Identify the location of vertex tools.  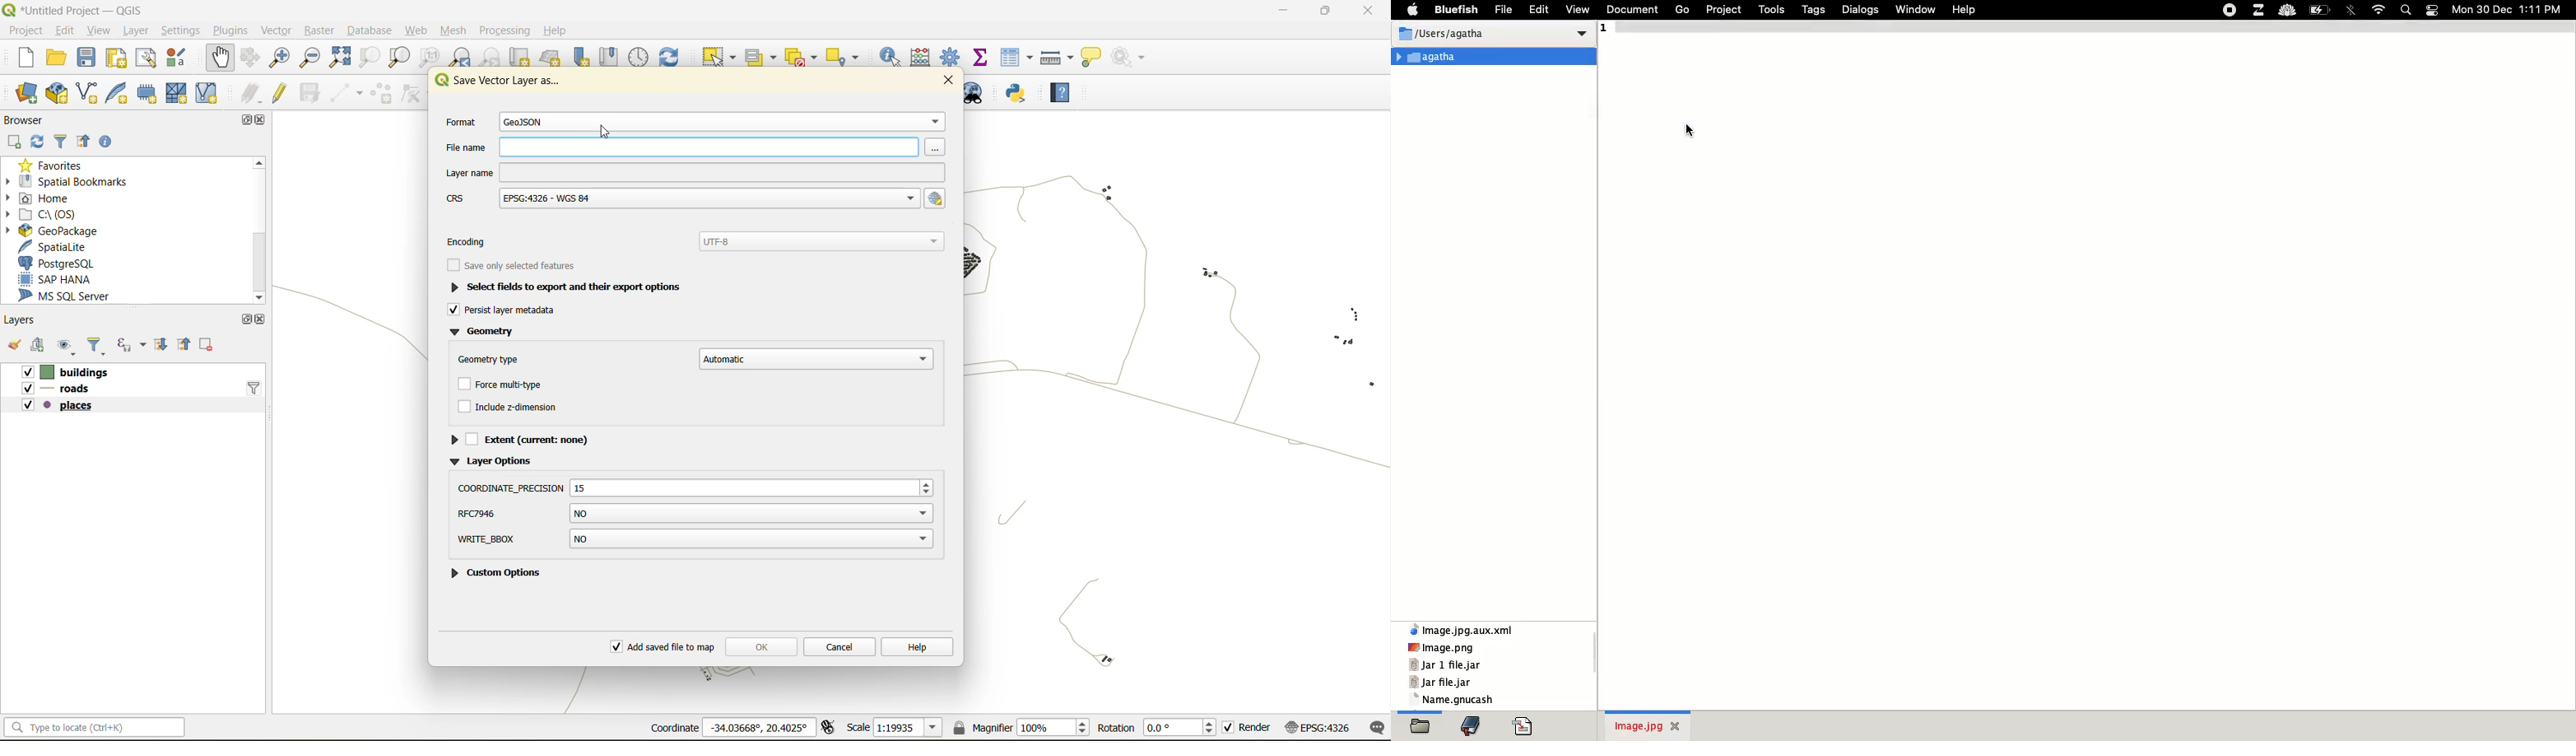
(418, 93).